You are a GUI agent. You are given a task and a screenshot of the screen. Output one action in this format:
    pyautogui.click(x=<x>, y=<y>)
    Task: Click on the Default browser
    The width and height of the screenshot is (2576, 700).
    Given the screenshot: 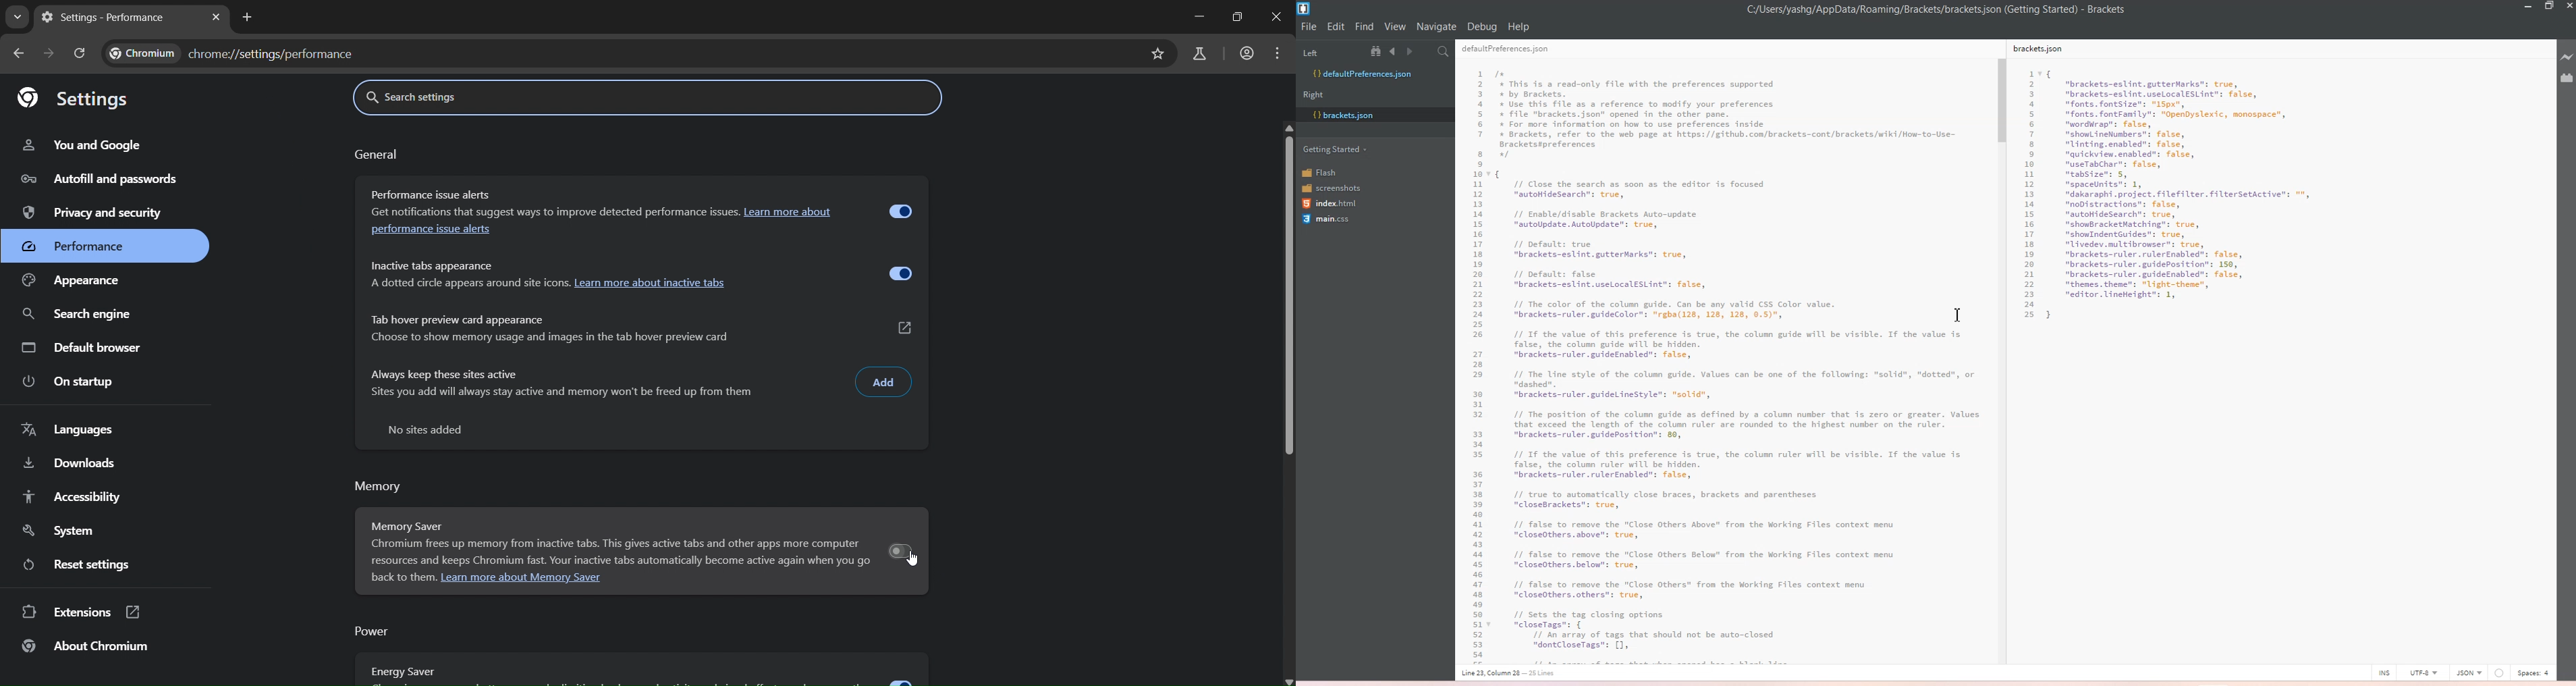 What is the action you would take?
    pyautogui.click(x=84, y=348)
    